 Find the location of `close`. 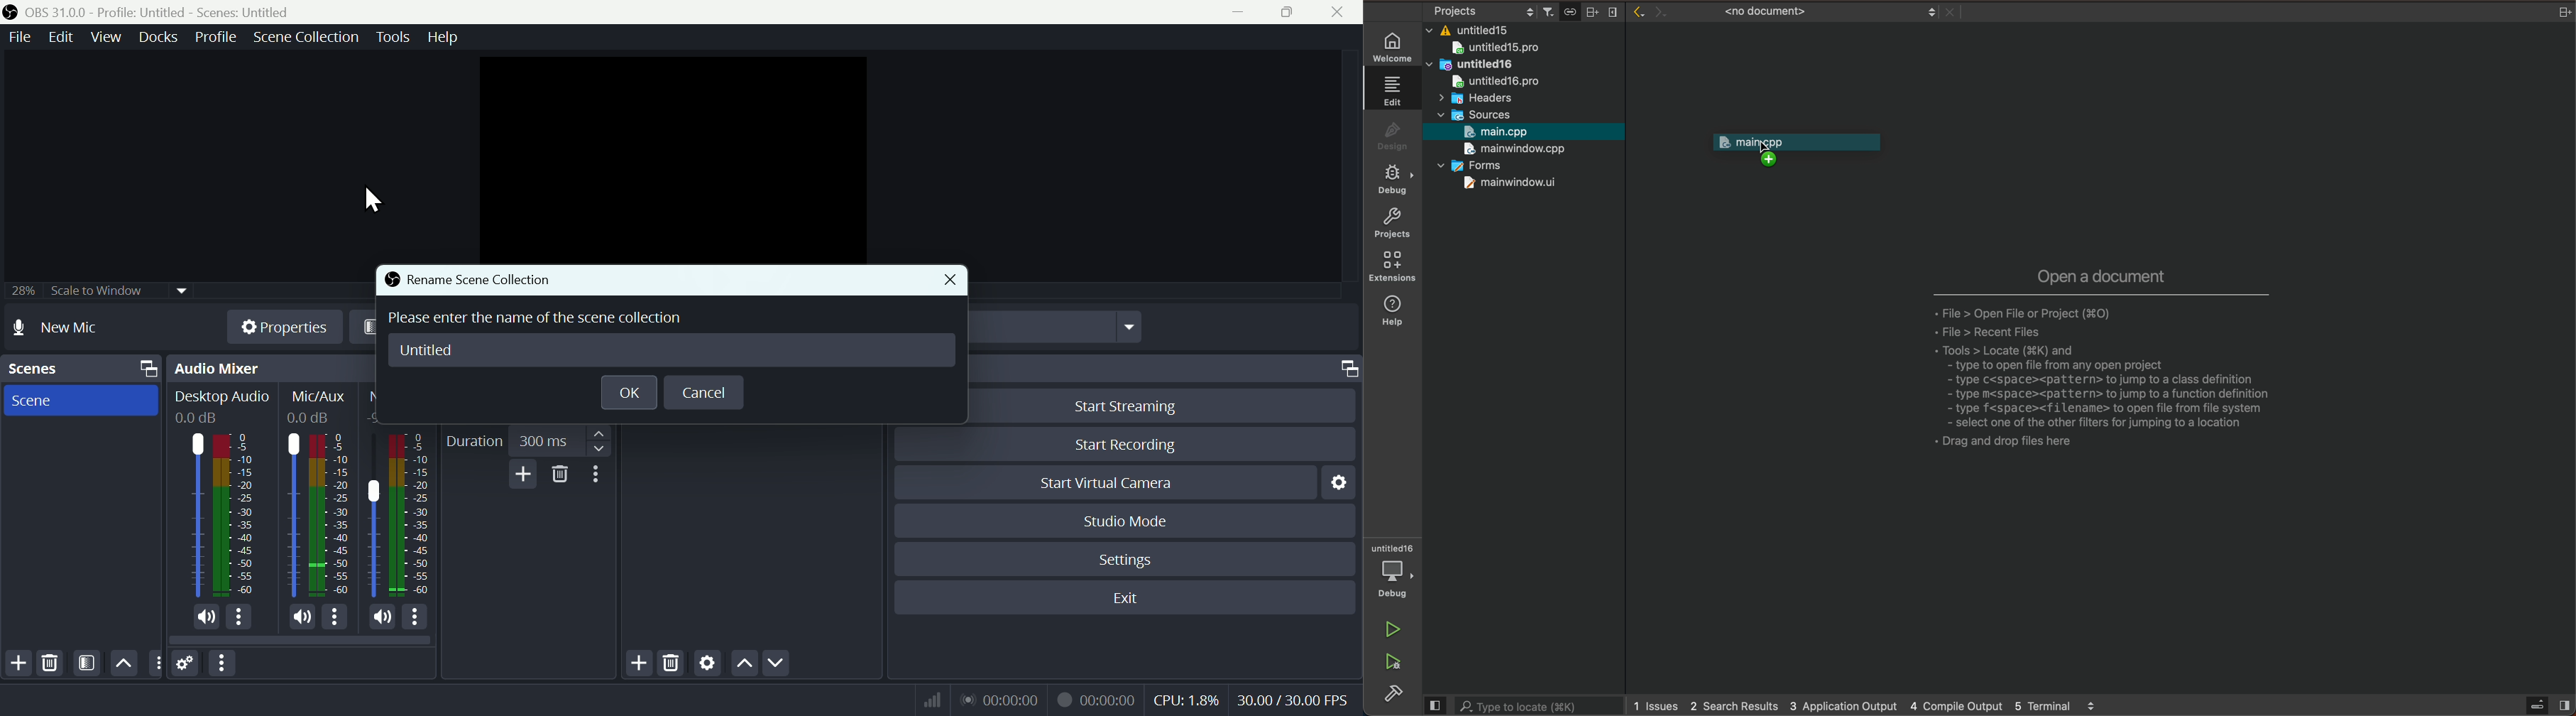

close is located at coordinates (2563, 12).